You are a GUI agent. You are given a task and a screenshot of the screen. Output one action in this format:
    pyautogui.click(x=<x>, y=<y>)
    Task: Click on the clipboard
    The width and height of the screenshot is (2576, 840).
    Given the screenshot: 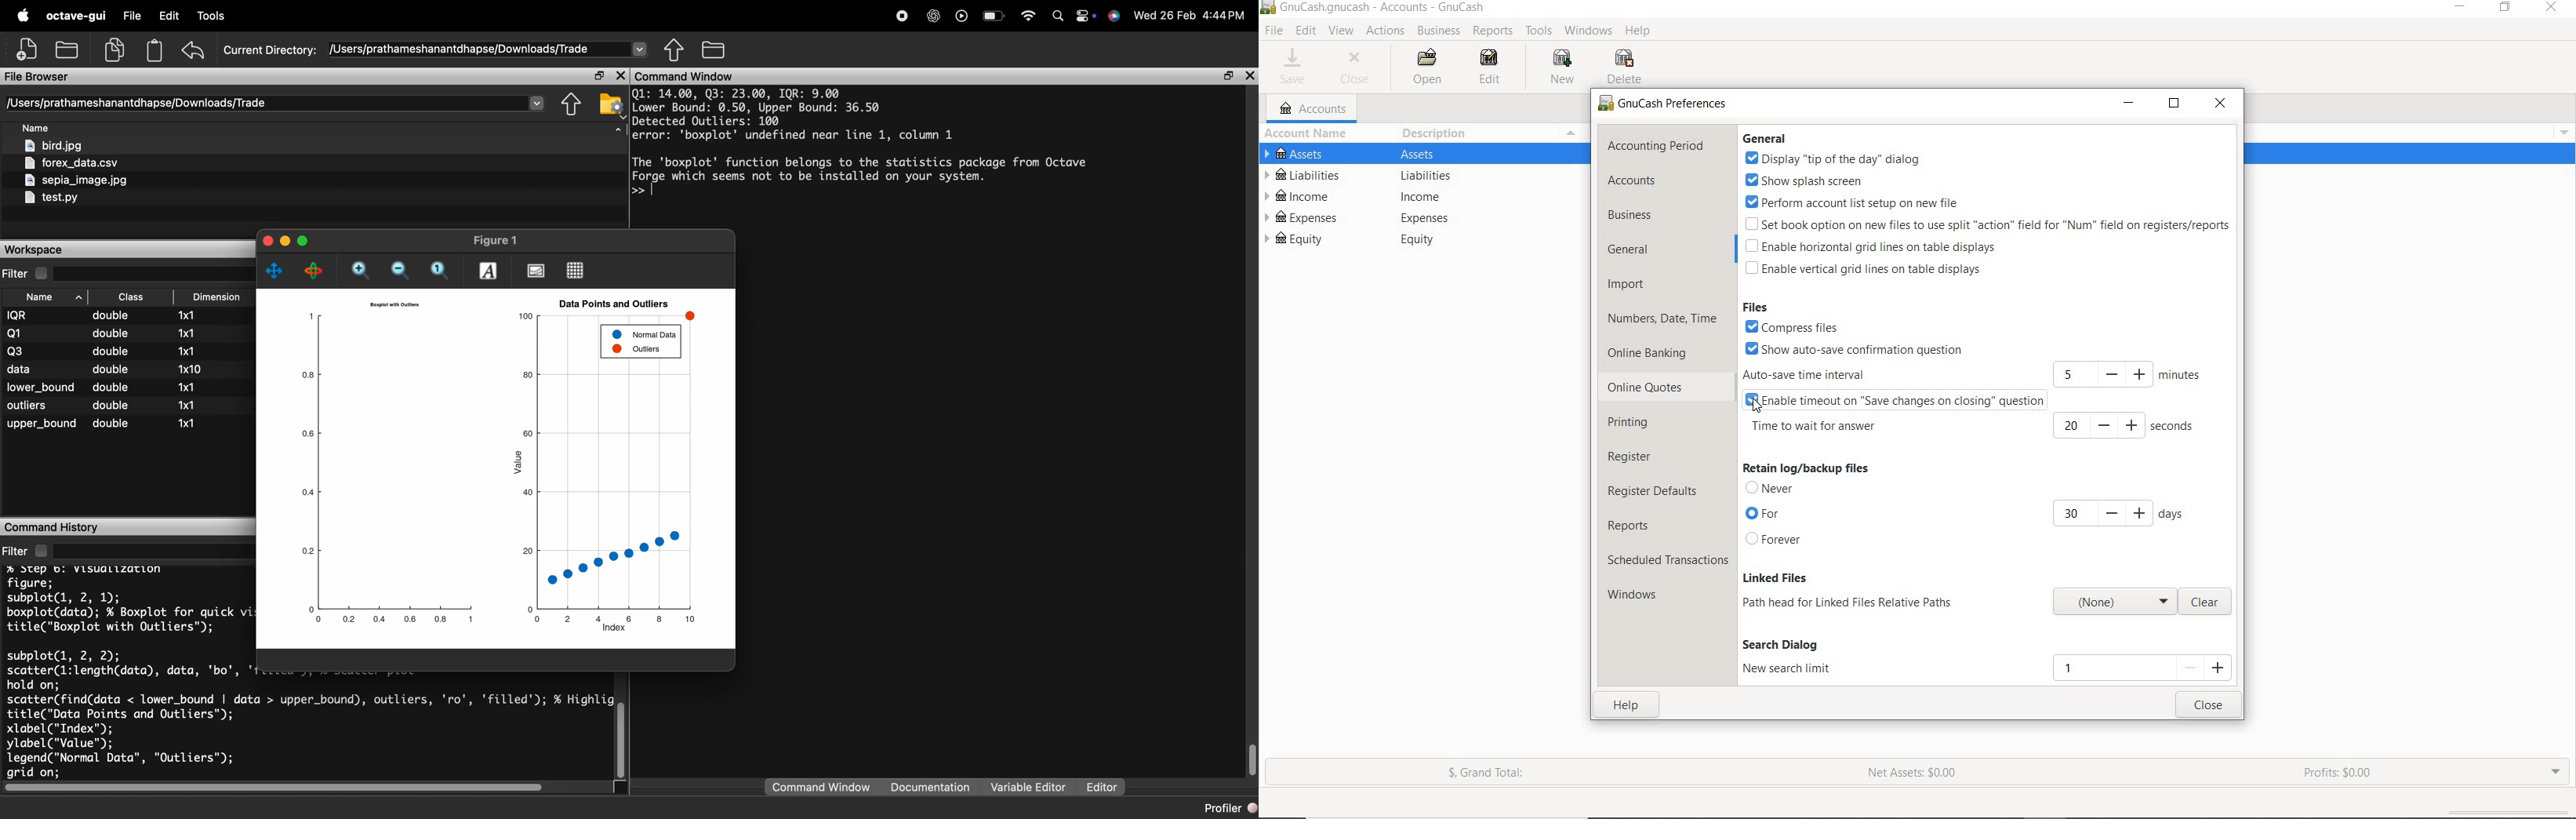 What is the action you would take?
    pyautogui.click(x=155, y=50)
    